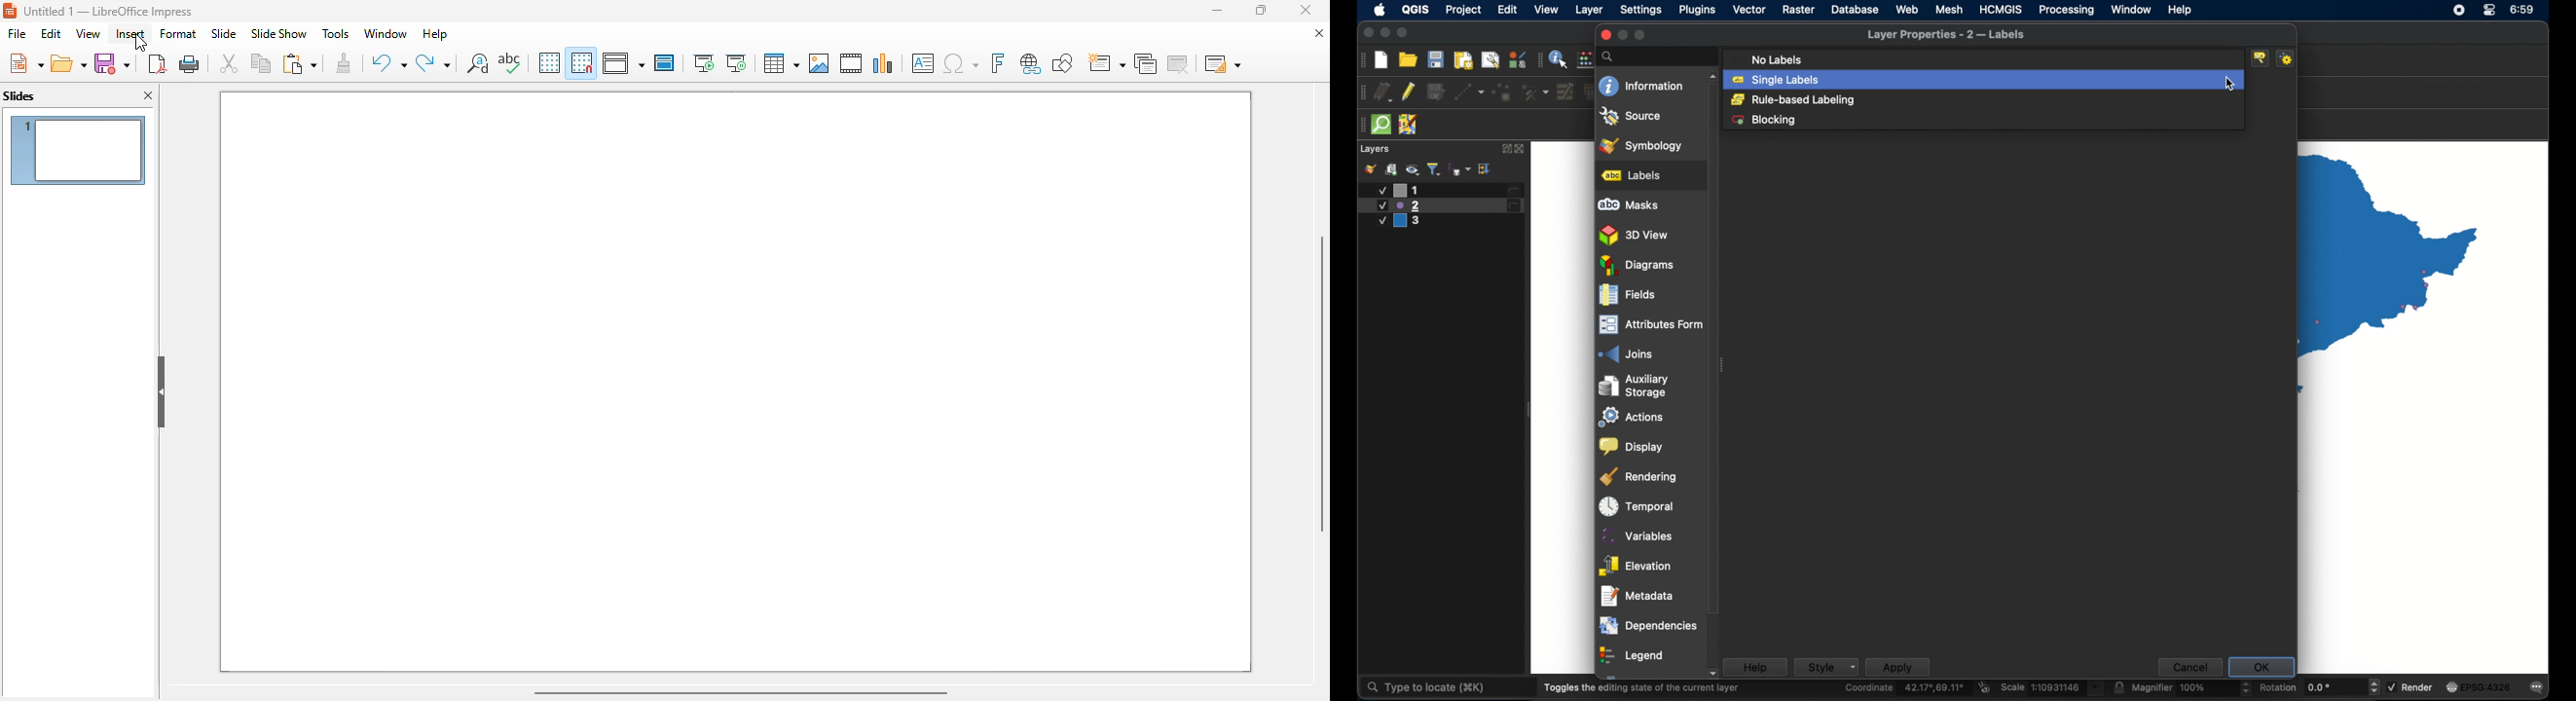  Describe the element at coordinates (1642, 145) in the screenshot. I see `symbology` at that location.